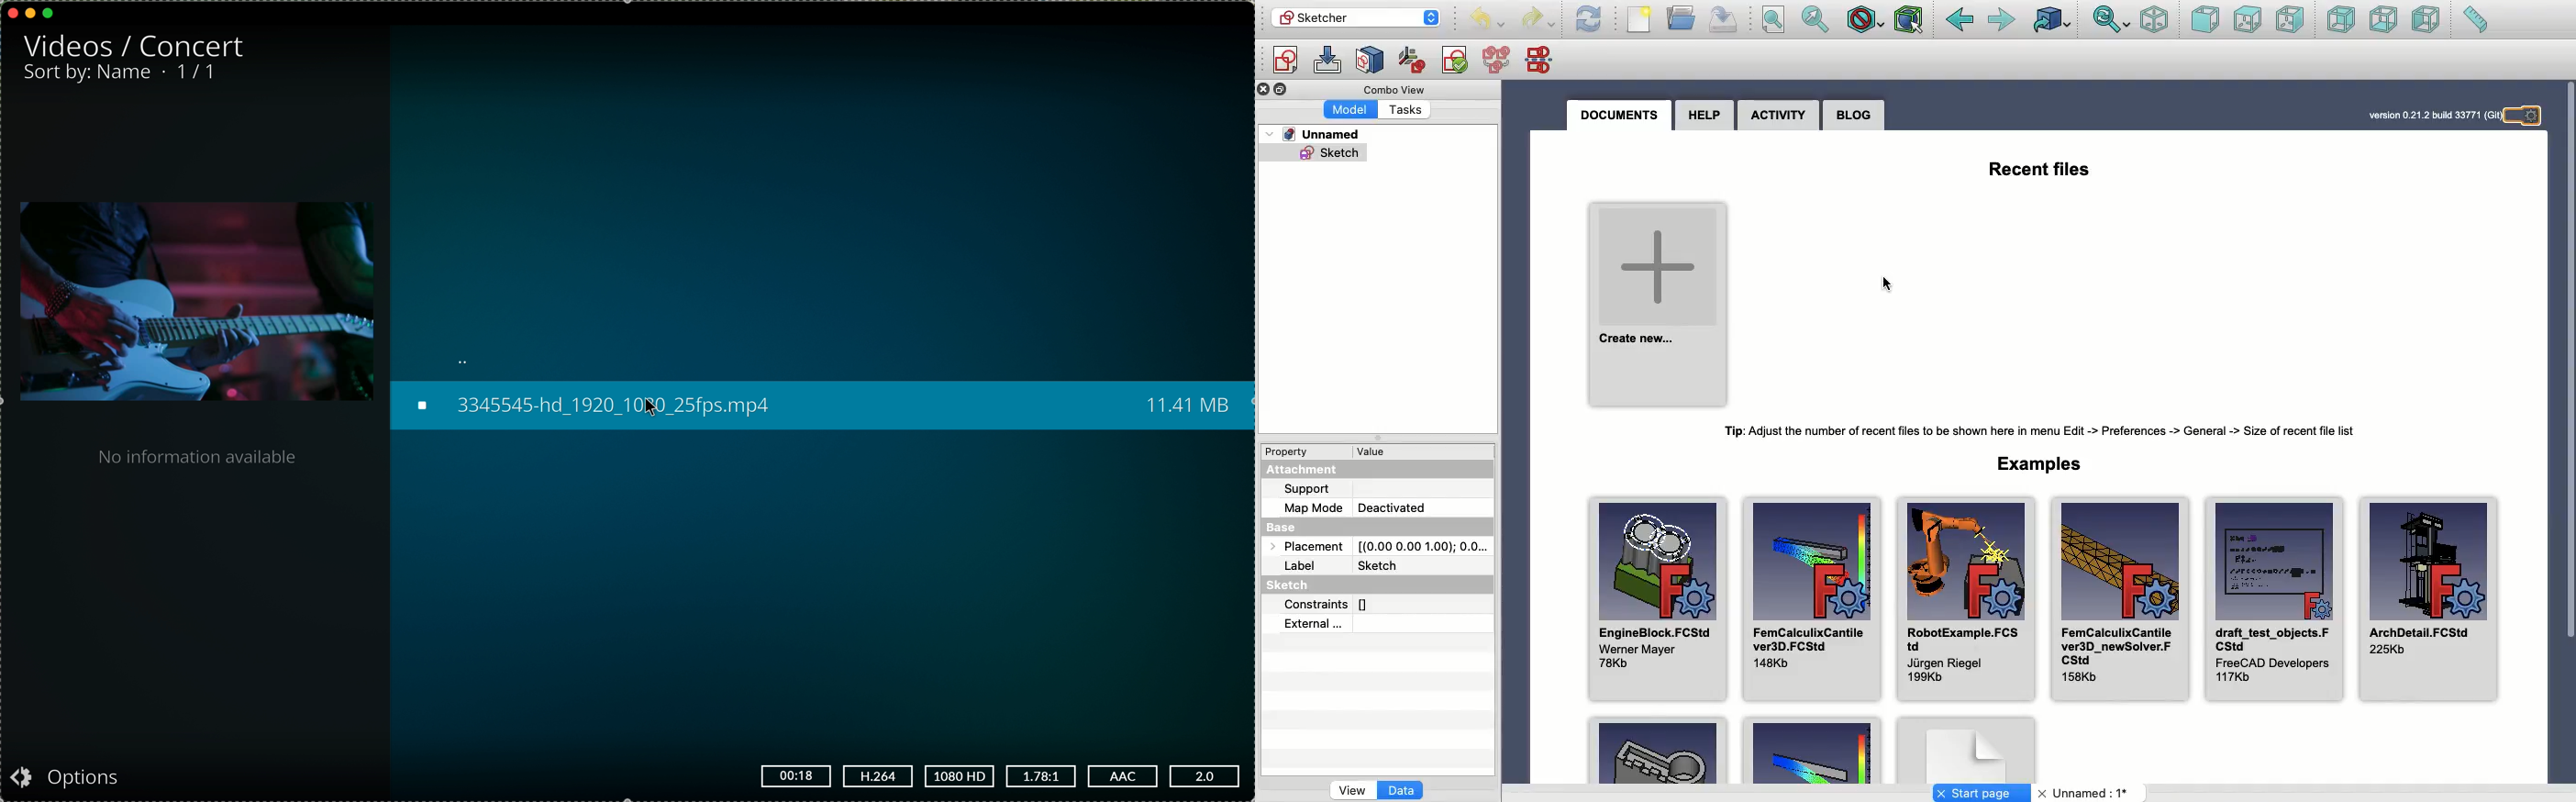 Image resolution: width=2576 pixels, height=812 pixels. What do you see at coordinates (1383, 549) in the screenshot?
I see `Placement [(0.00 0.00 1.00); 0.0...` at bounding box center [1383, 549].